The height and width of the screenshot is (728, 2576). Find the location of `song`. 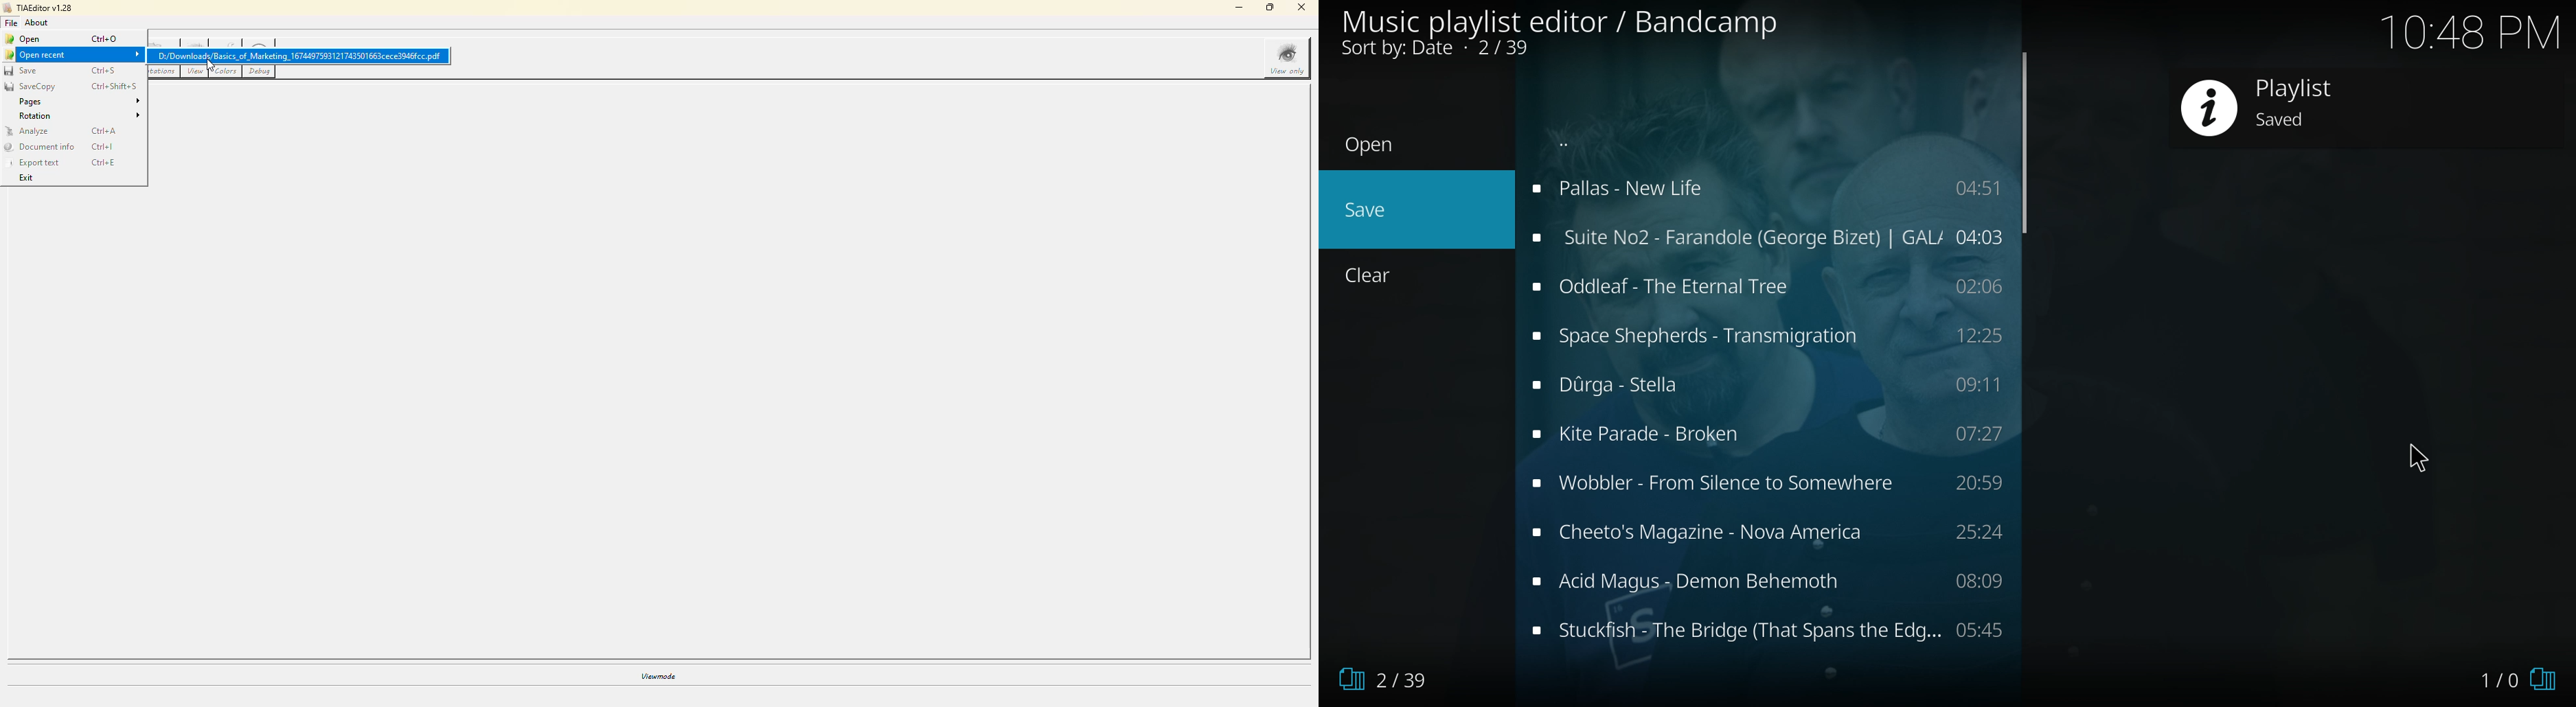

song is located at coordinates (1767, 285).